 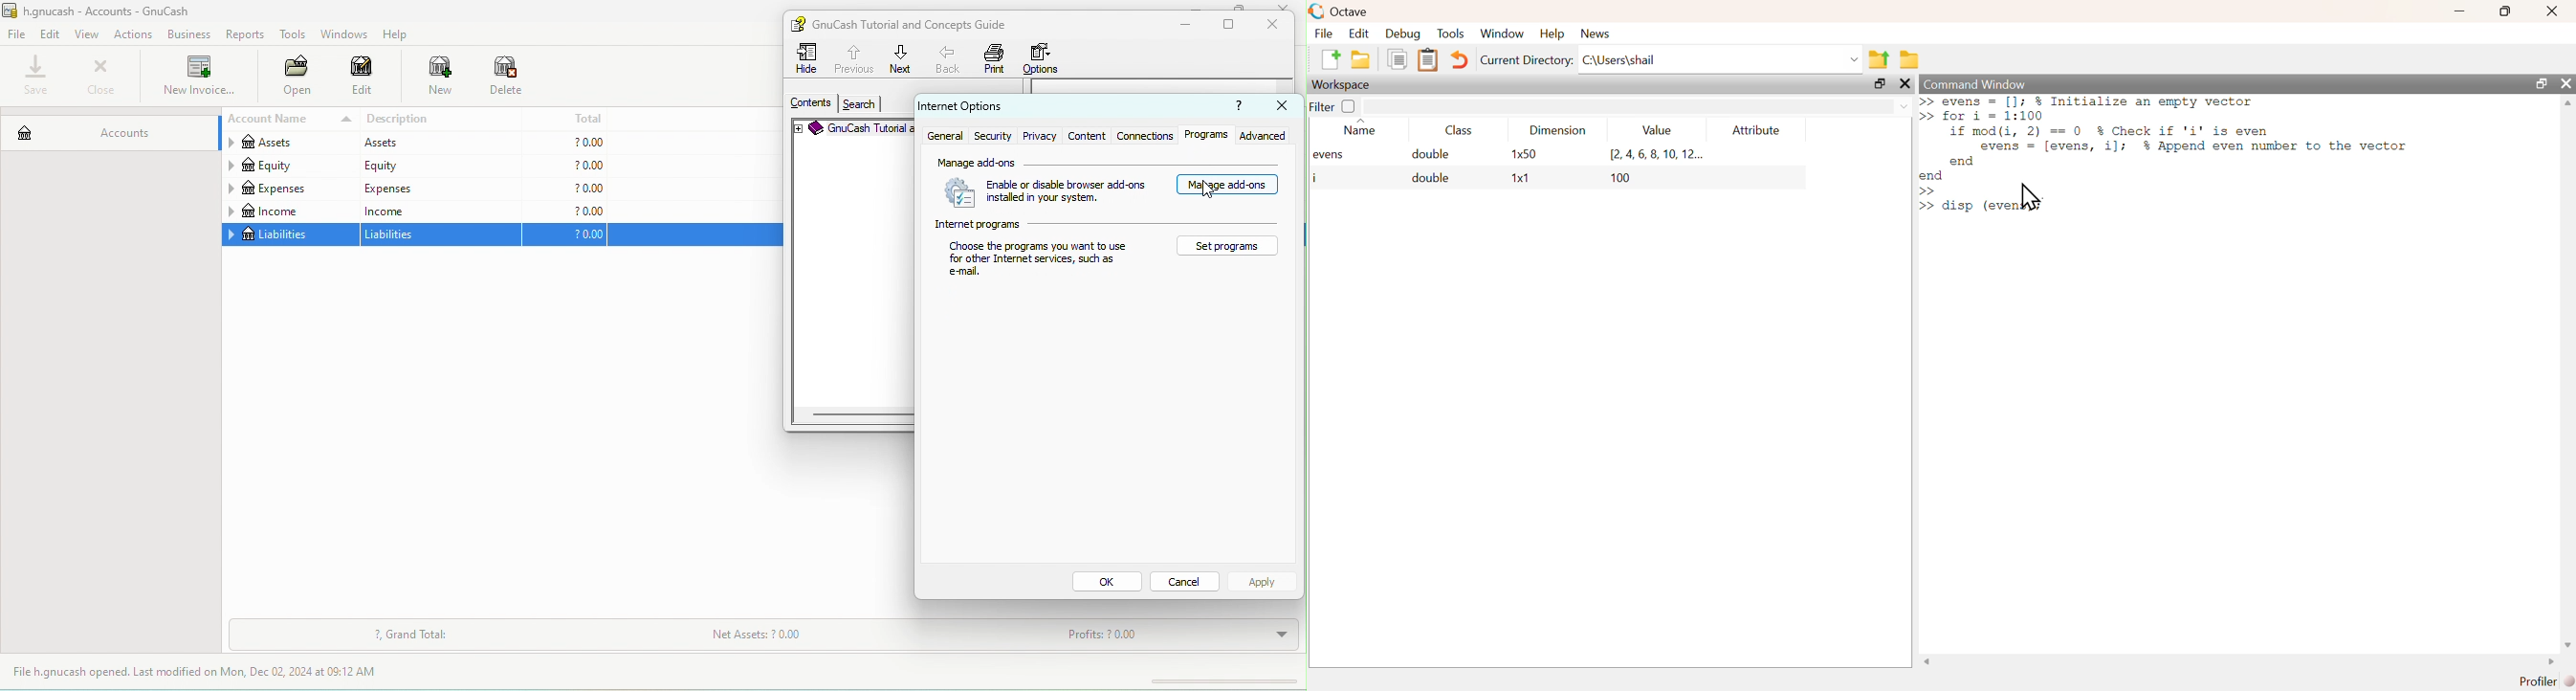 What do you see at coordinates (859, 104) in the screenshot?
I see `search` at bounding box center [859, 104].